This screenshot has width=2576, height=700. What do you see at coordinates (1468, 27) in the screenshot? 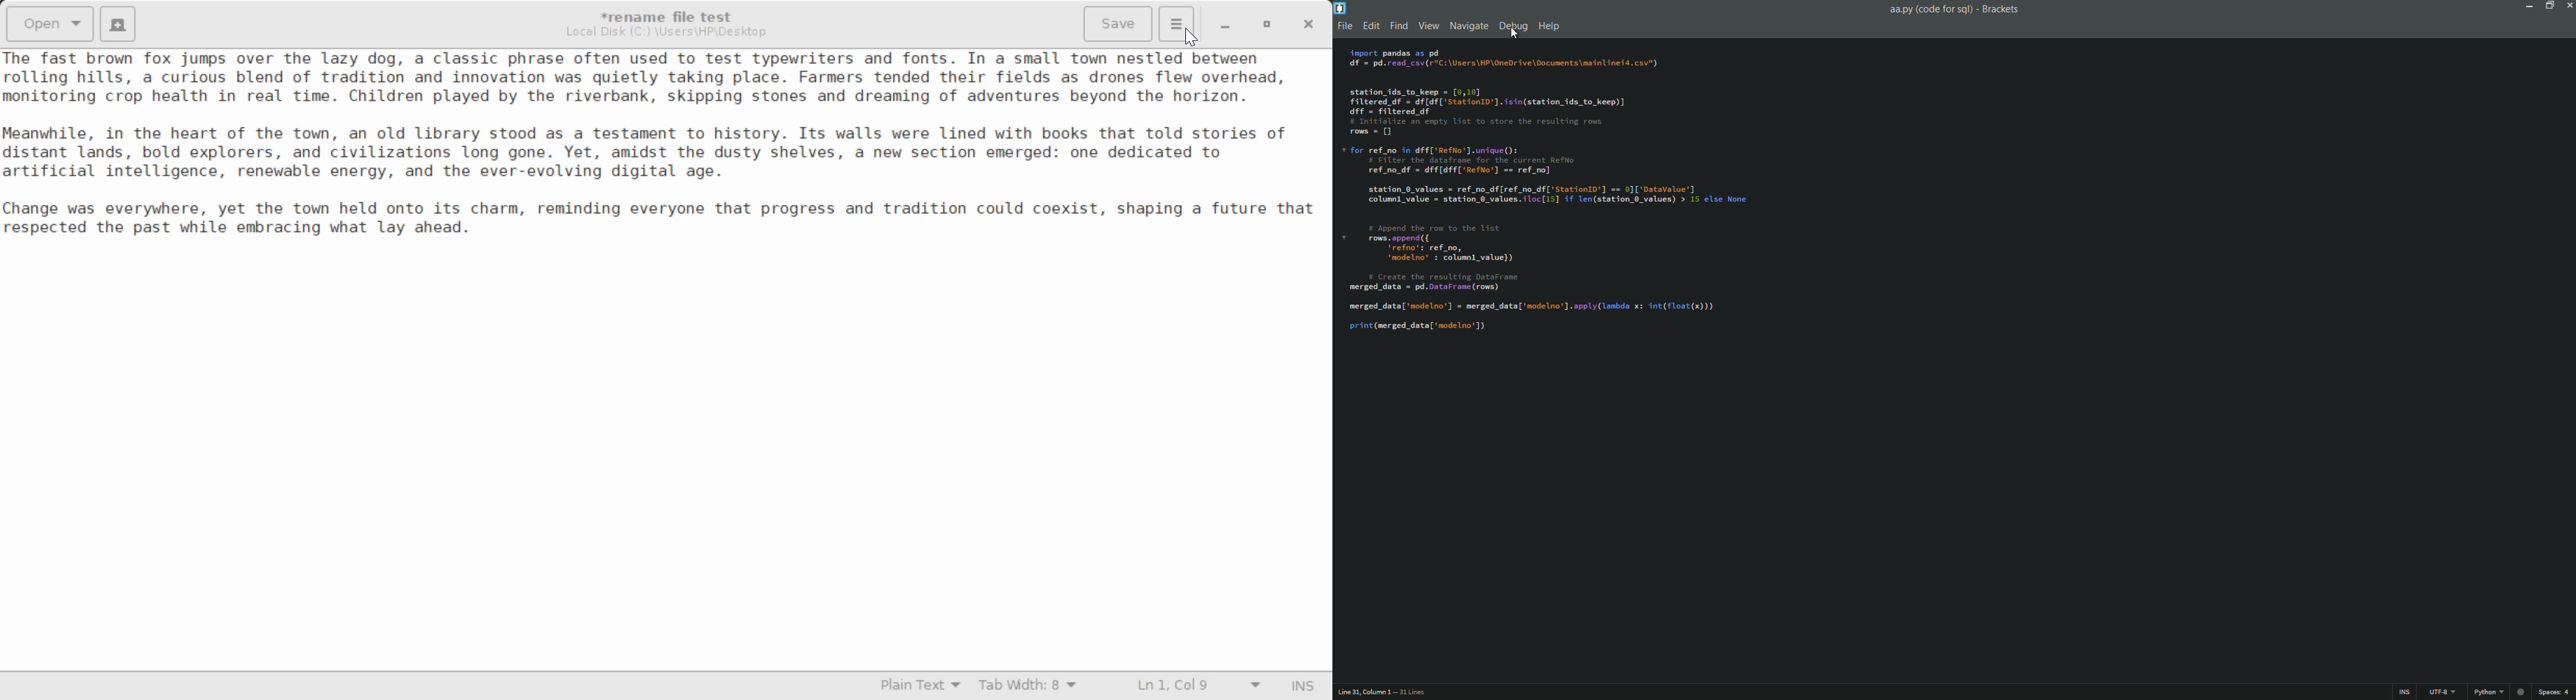
I see `Navigate menu` at bounding box center [1468, 27].